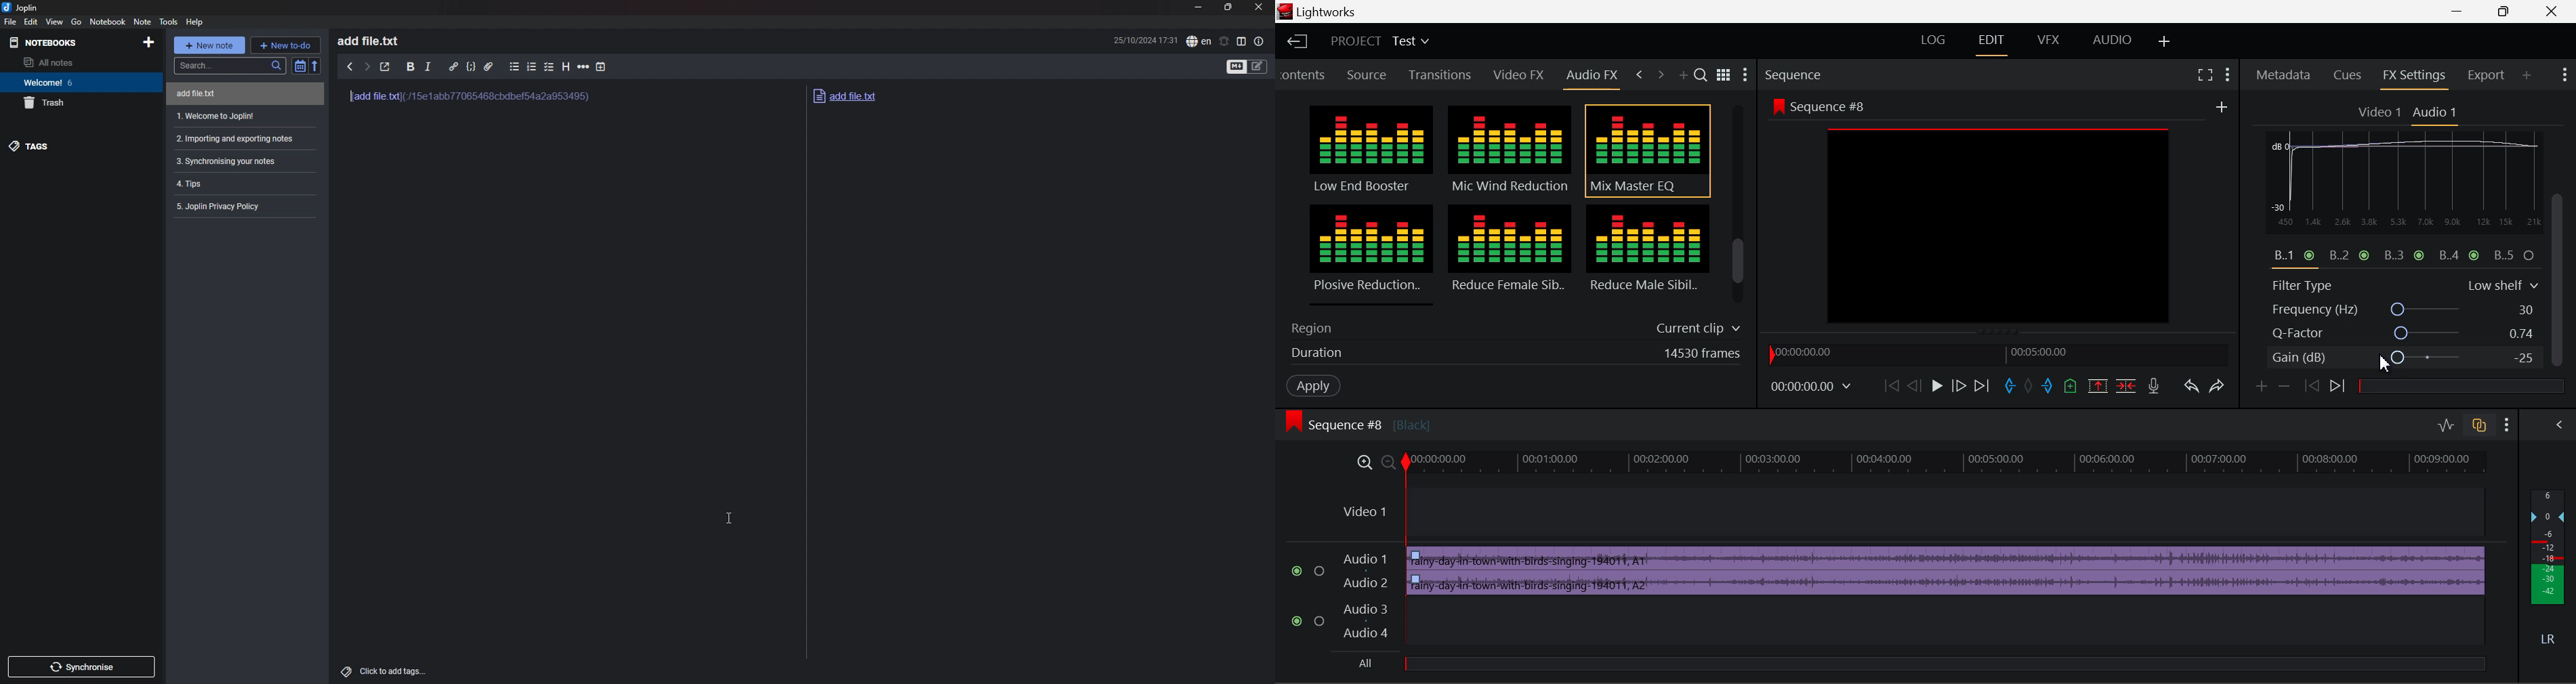  What do you see at coordinates (2396, 210) in the screenshot?
I see `EQ Graph` at bounding box center [2396, 210].